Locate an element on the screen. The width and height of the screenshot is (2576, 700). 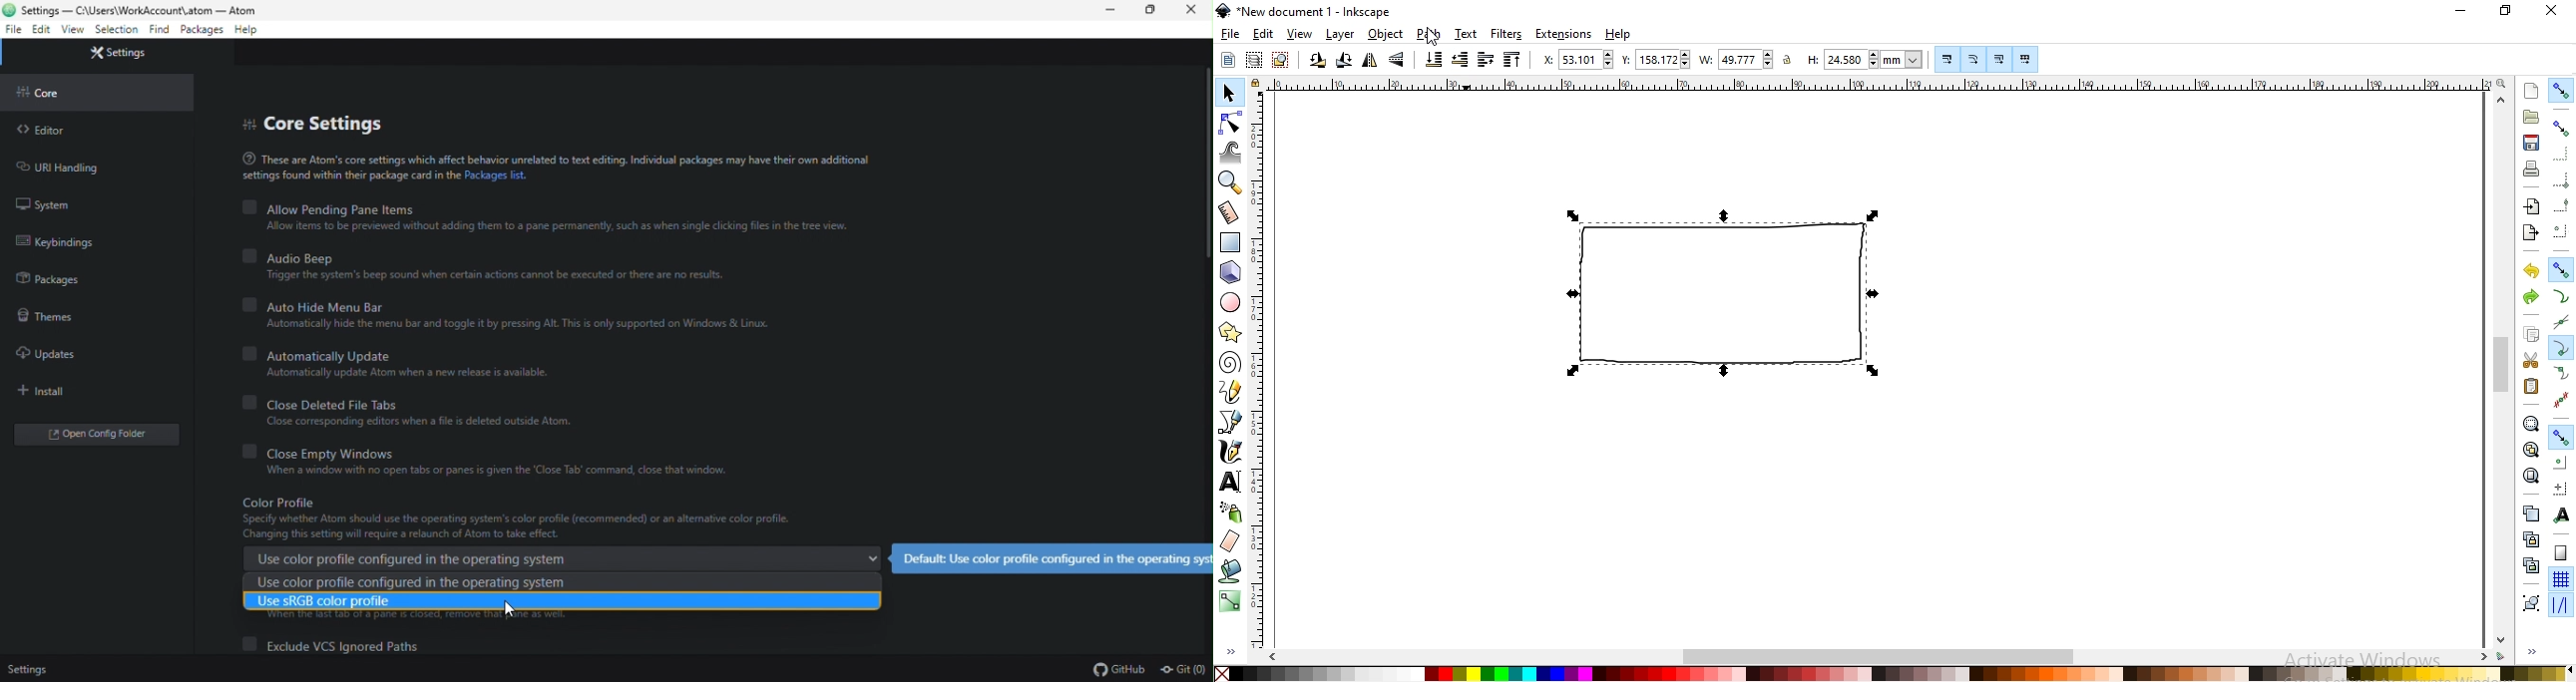
create a dupllicate is located at coordinates (2530, 513).